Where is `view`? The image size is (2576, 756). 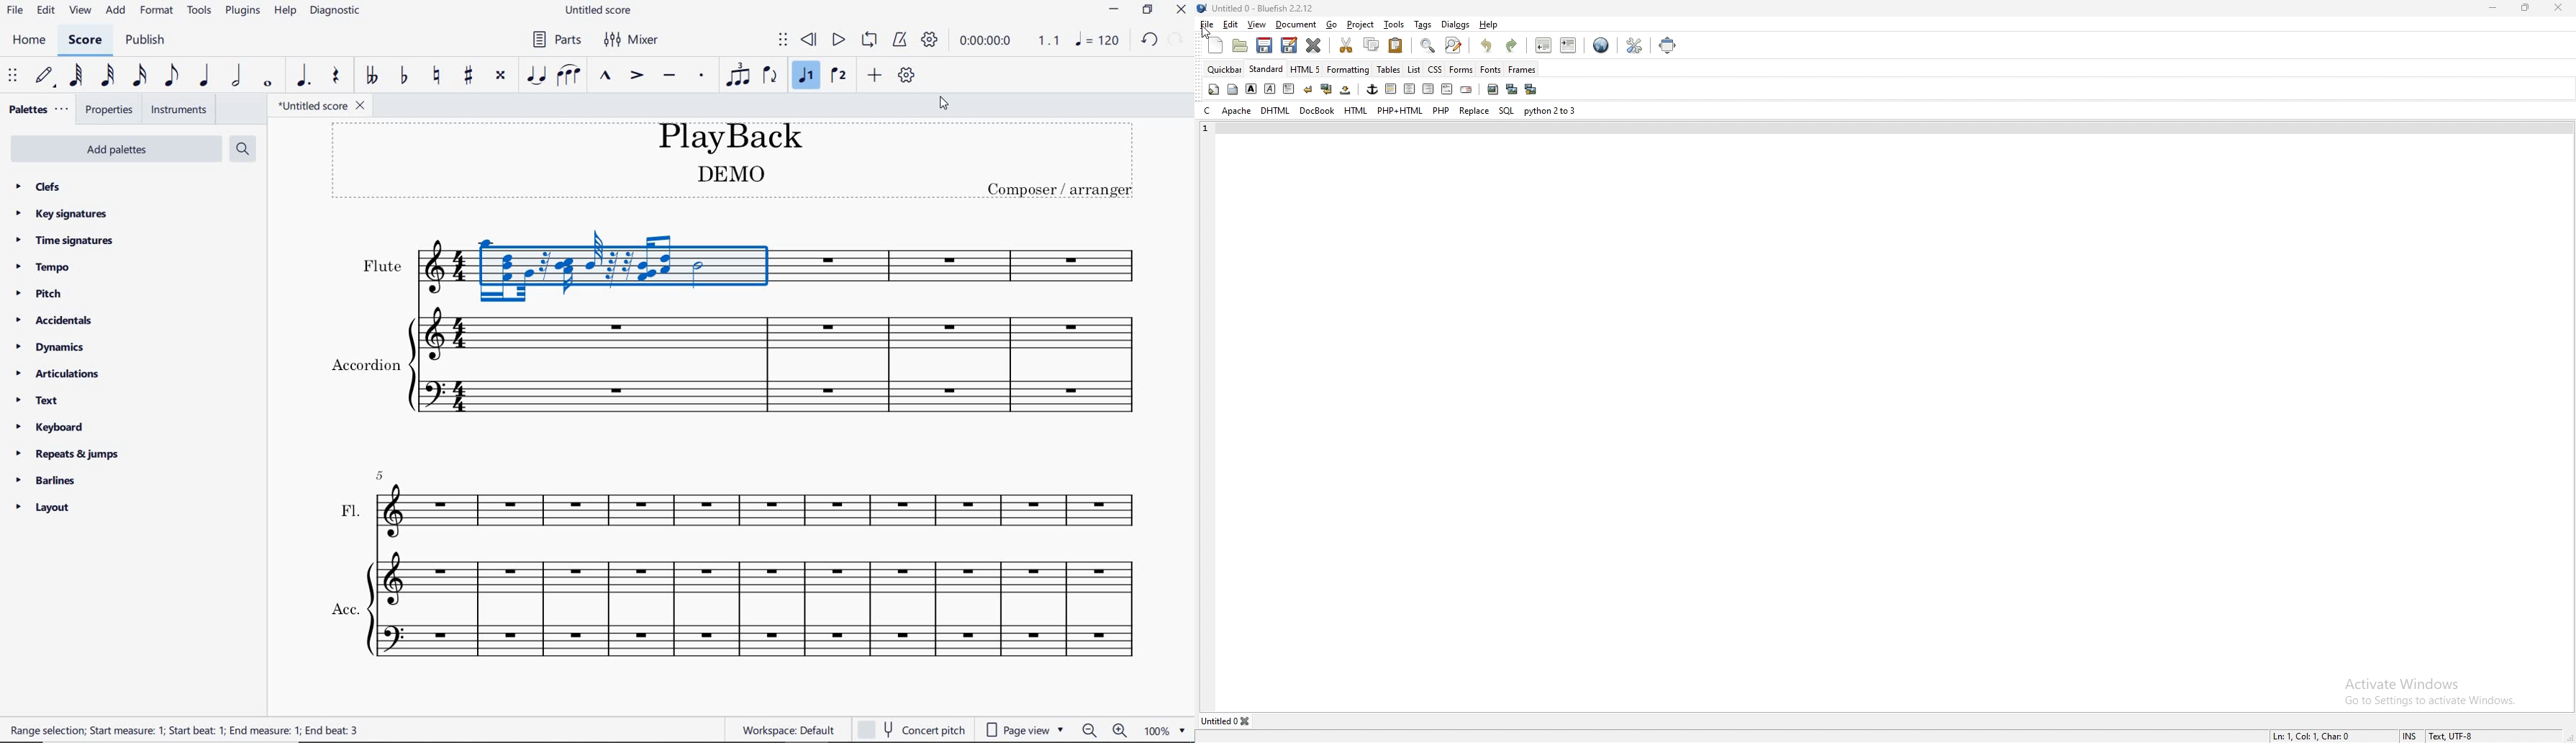
view is located at coordinates (80, 11).